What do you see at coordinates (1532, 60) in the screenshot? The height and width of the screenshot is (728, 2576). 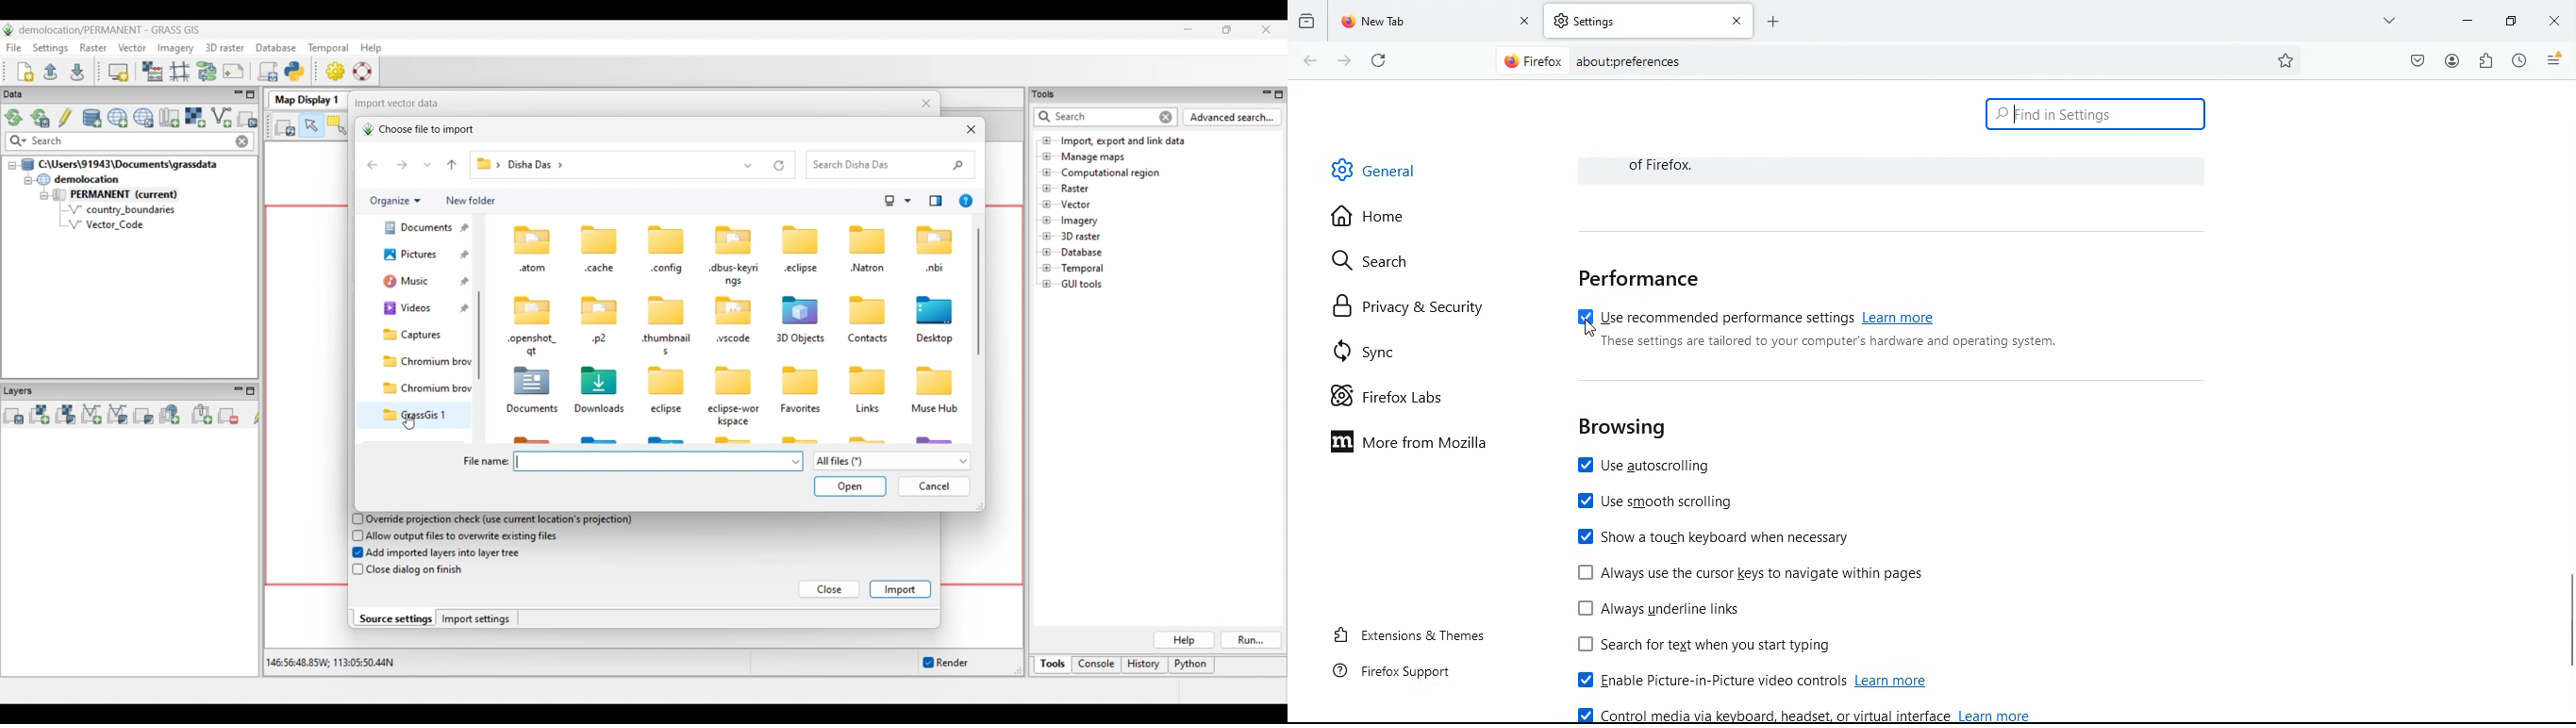 I see `@ Firefox` at bounding box center [1532, 60].